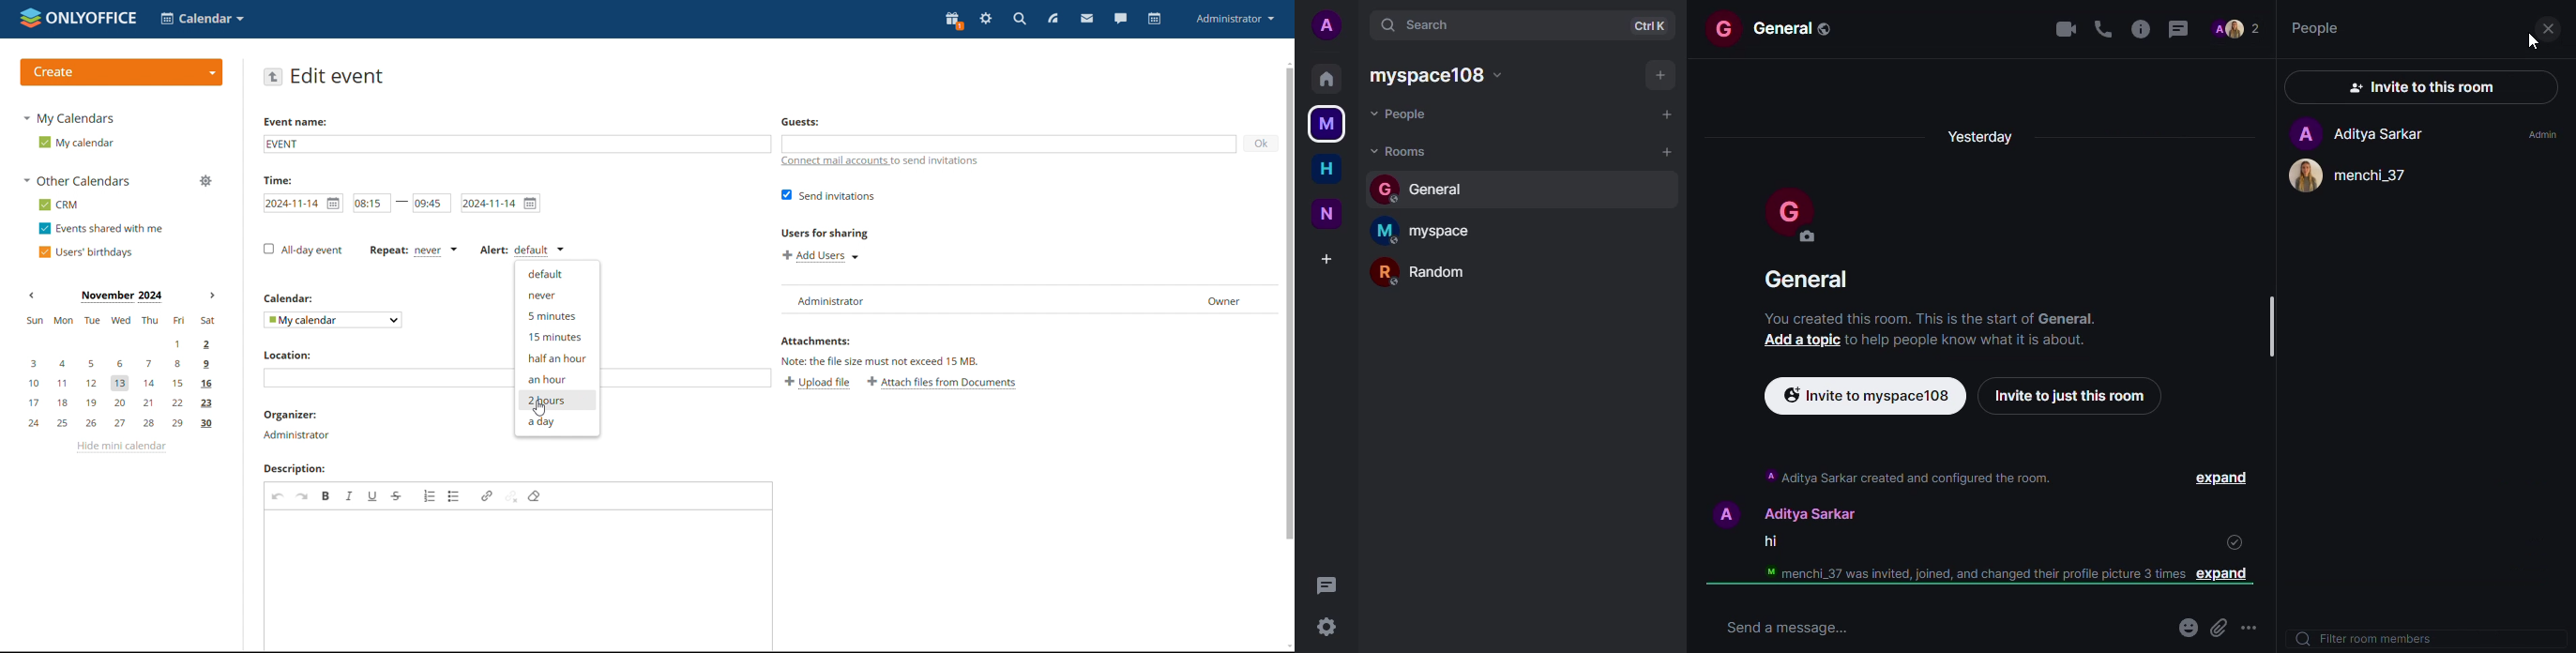 The width and height of the screenshot is (2576, 672). Describe the element at coordinates (1795, 509) in the screenshot. I see `A Aditya Sarkar` at that location.